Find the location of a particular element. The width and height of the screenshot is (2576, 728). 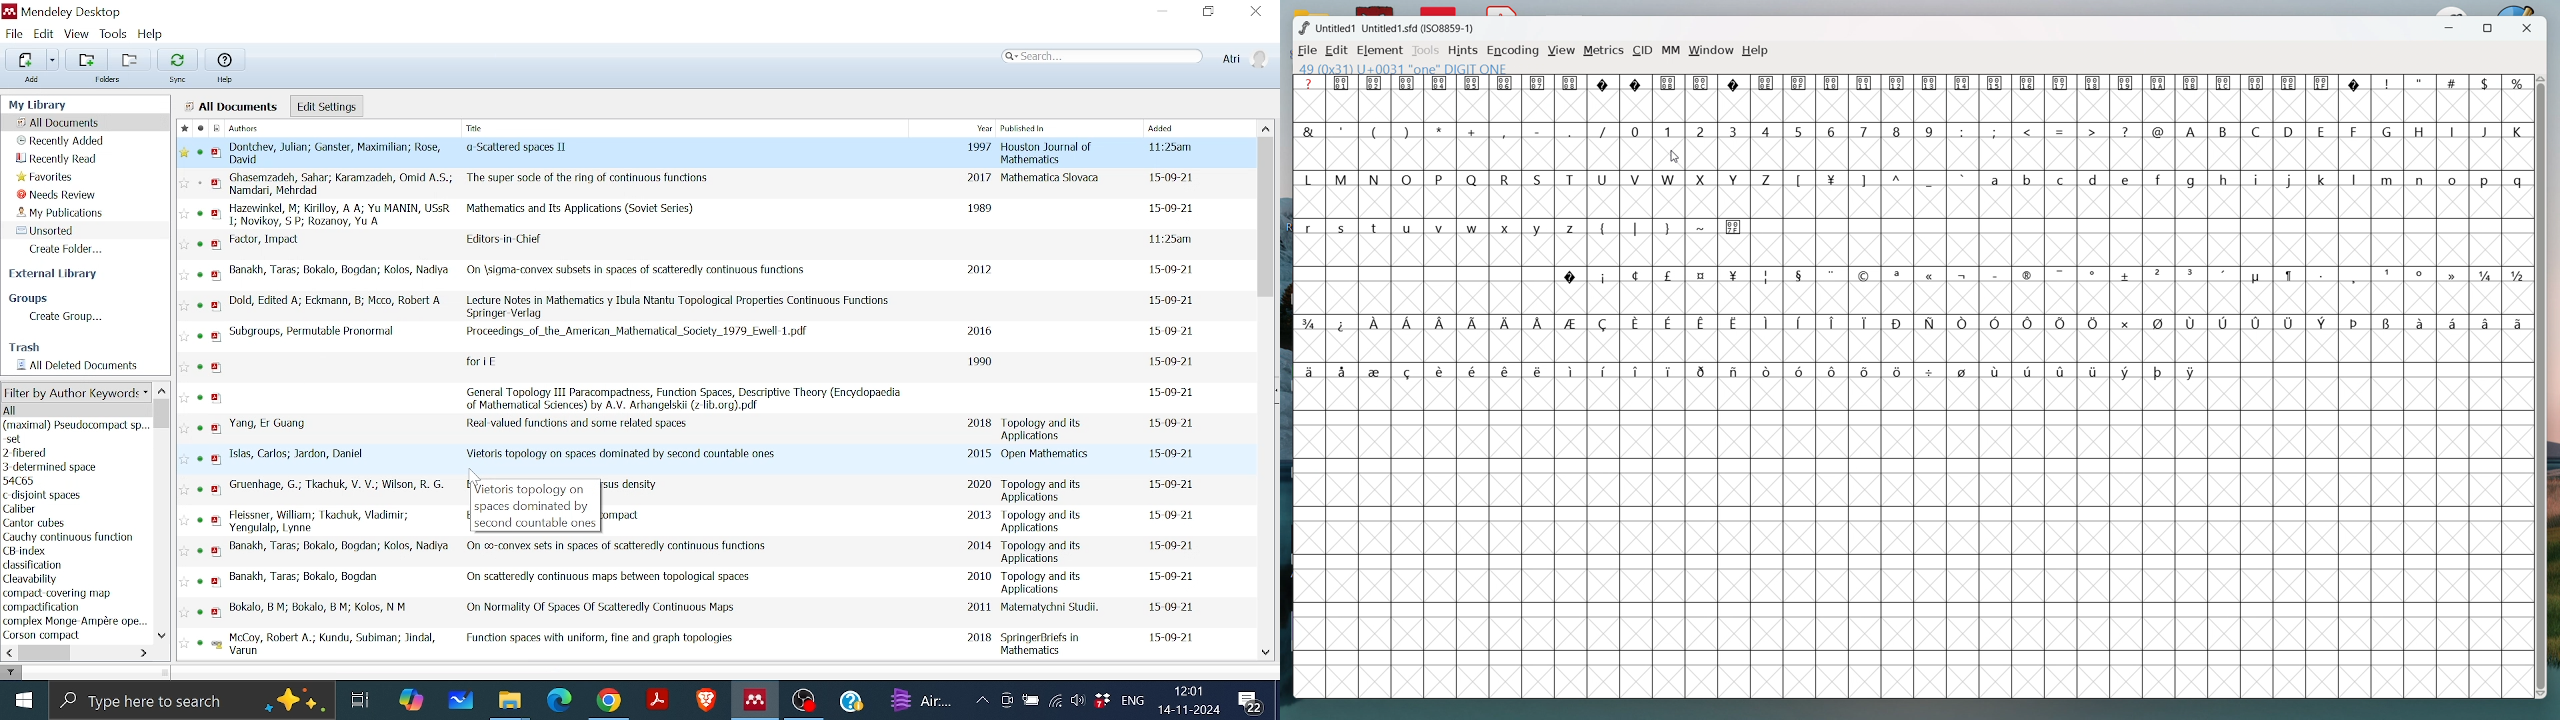

Published in is located at coordinates (1042, 490).